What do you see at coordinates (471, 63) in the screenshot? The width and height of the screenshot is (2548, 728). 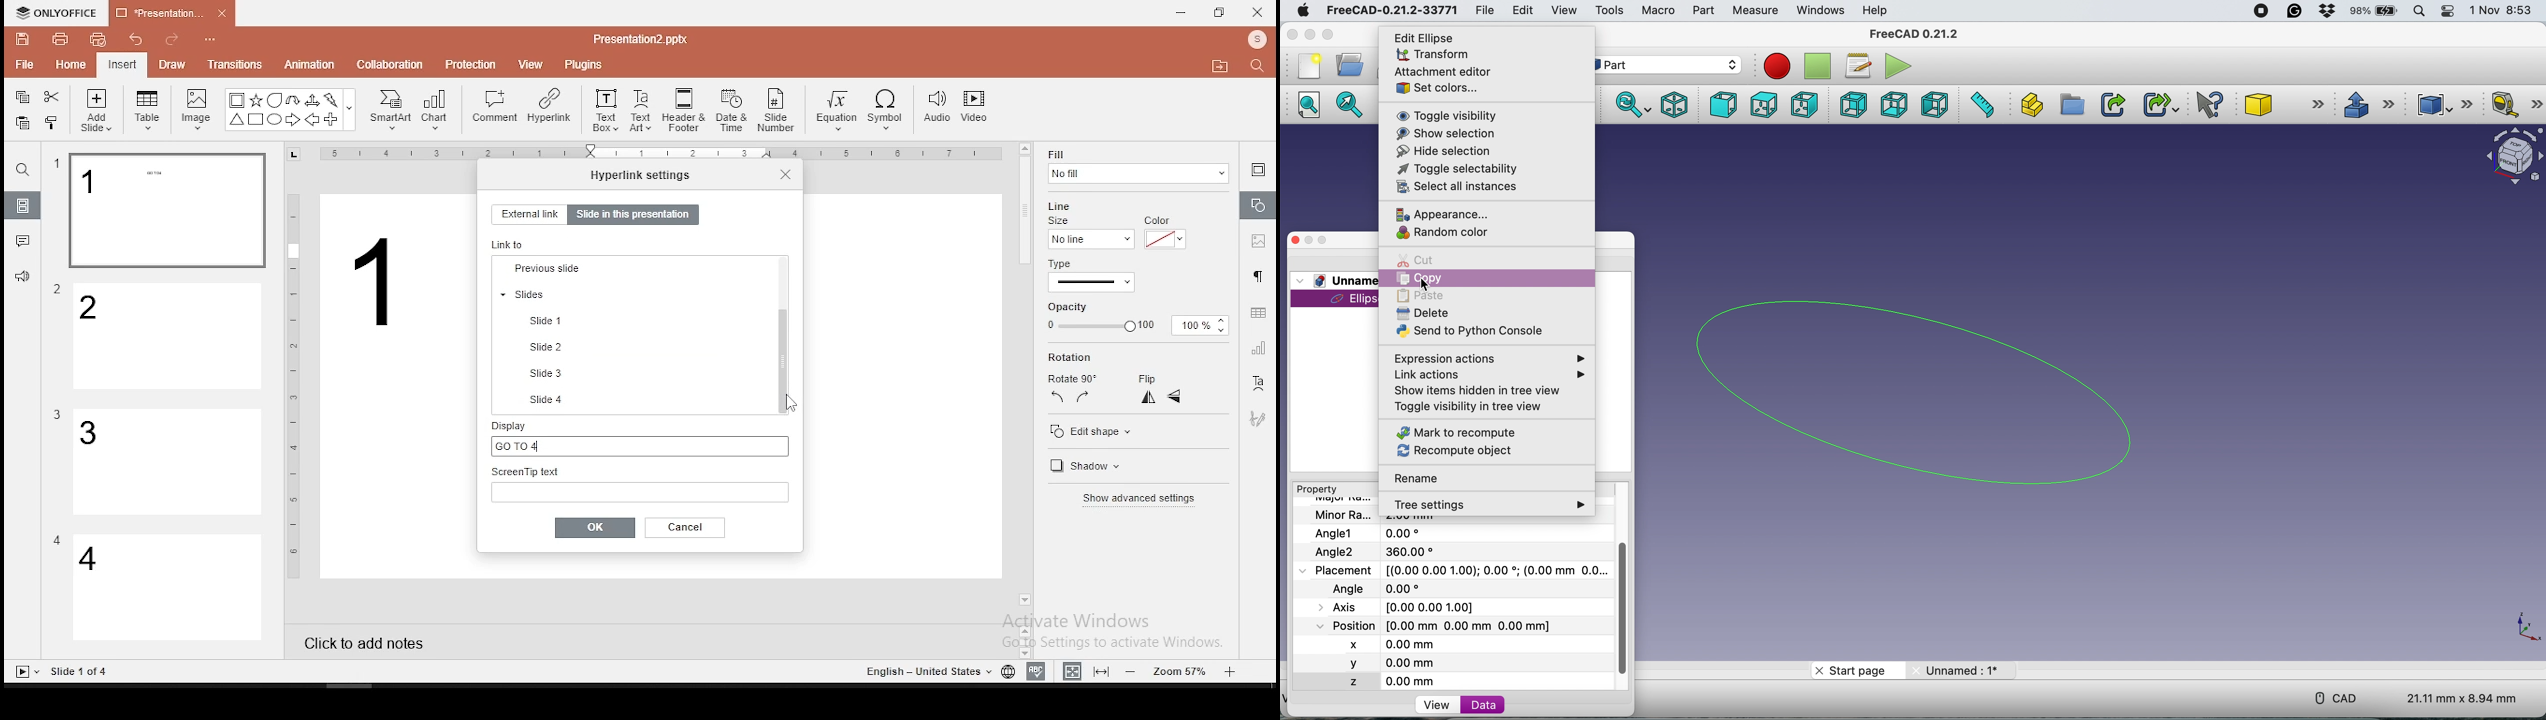 I see `protection` at bounding box center [471, 63].